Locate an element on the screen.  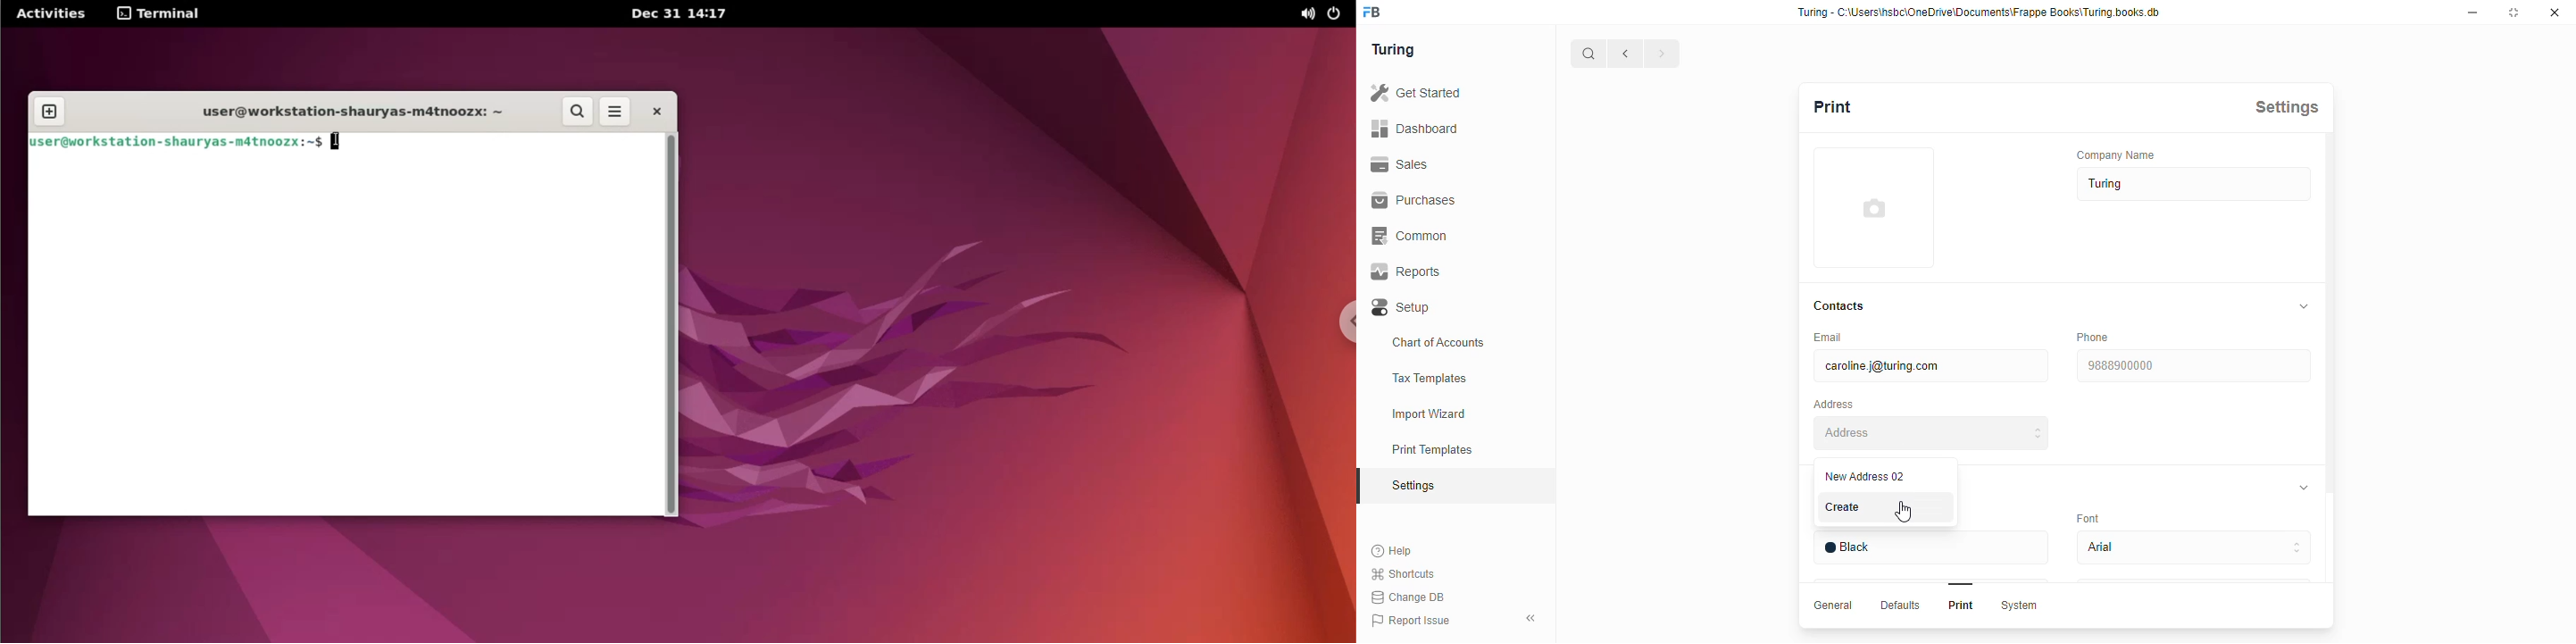
address is located at coordinates (1930, 433).